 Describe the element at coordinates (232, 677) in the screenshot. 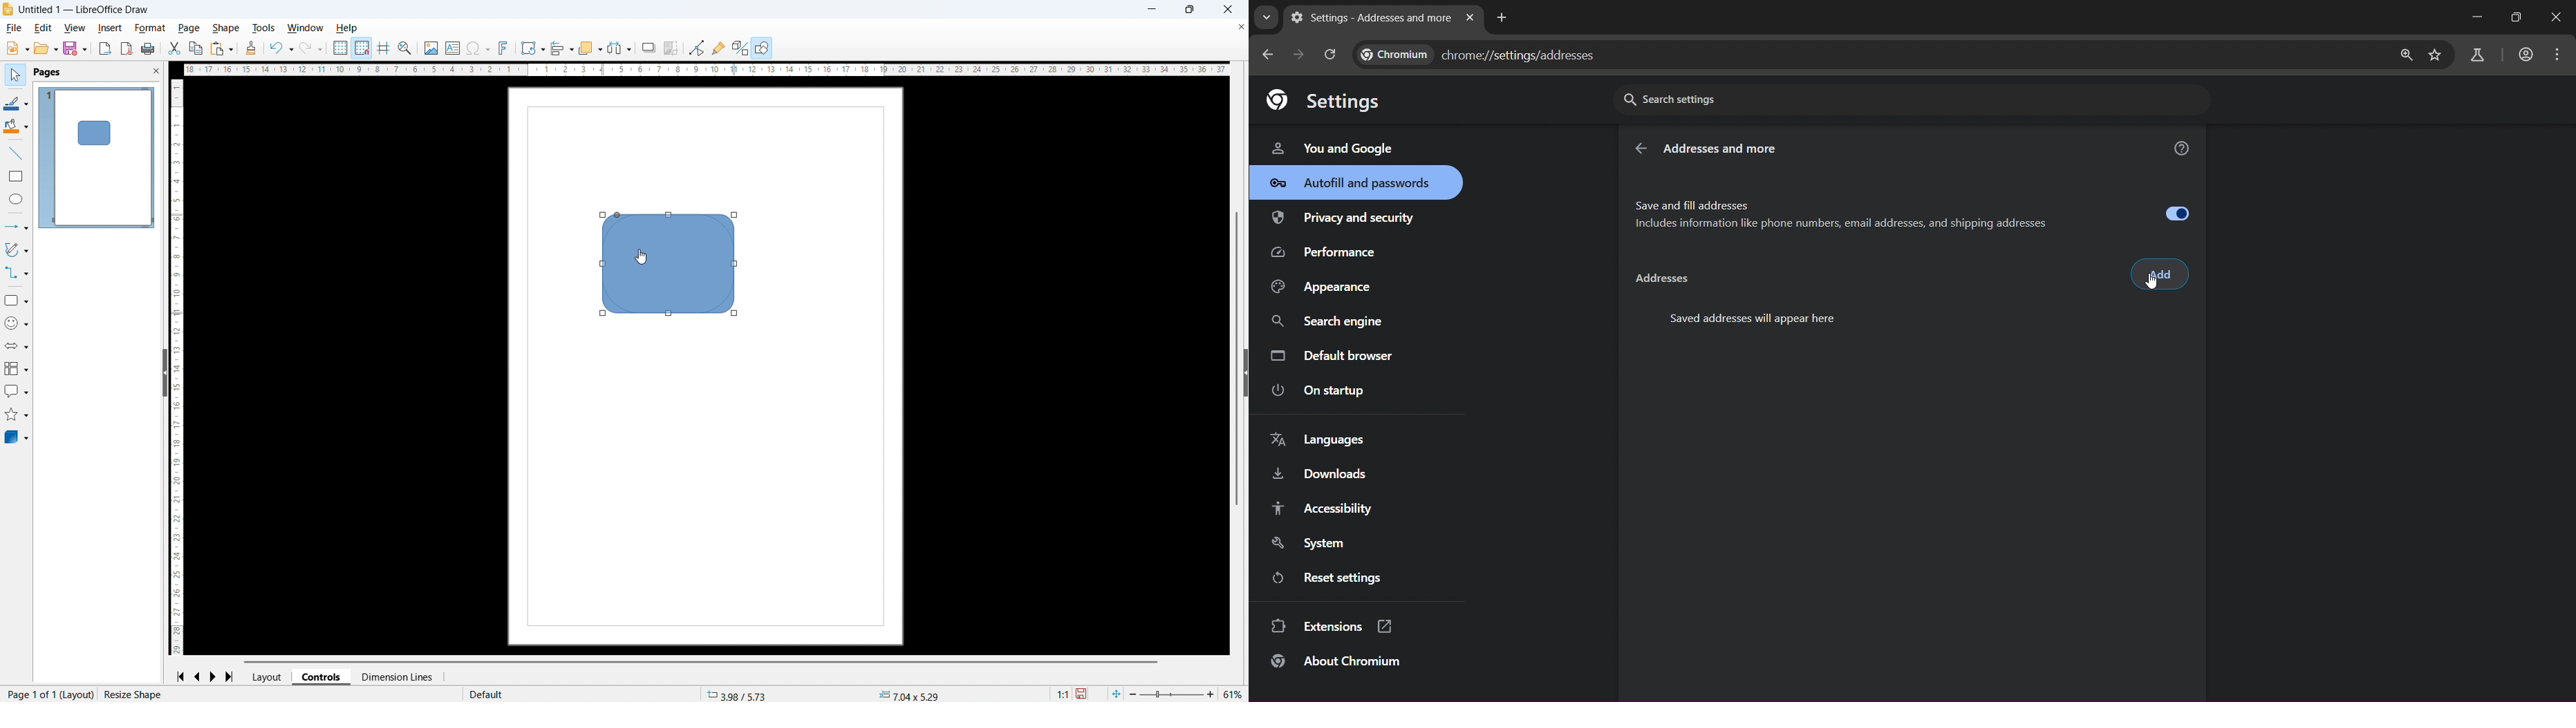

I see `last page` at that location.